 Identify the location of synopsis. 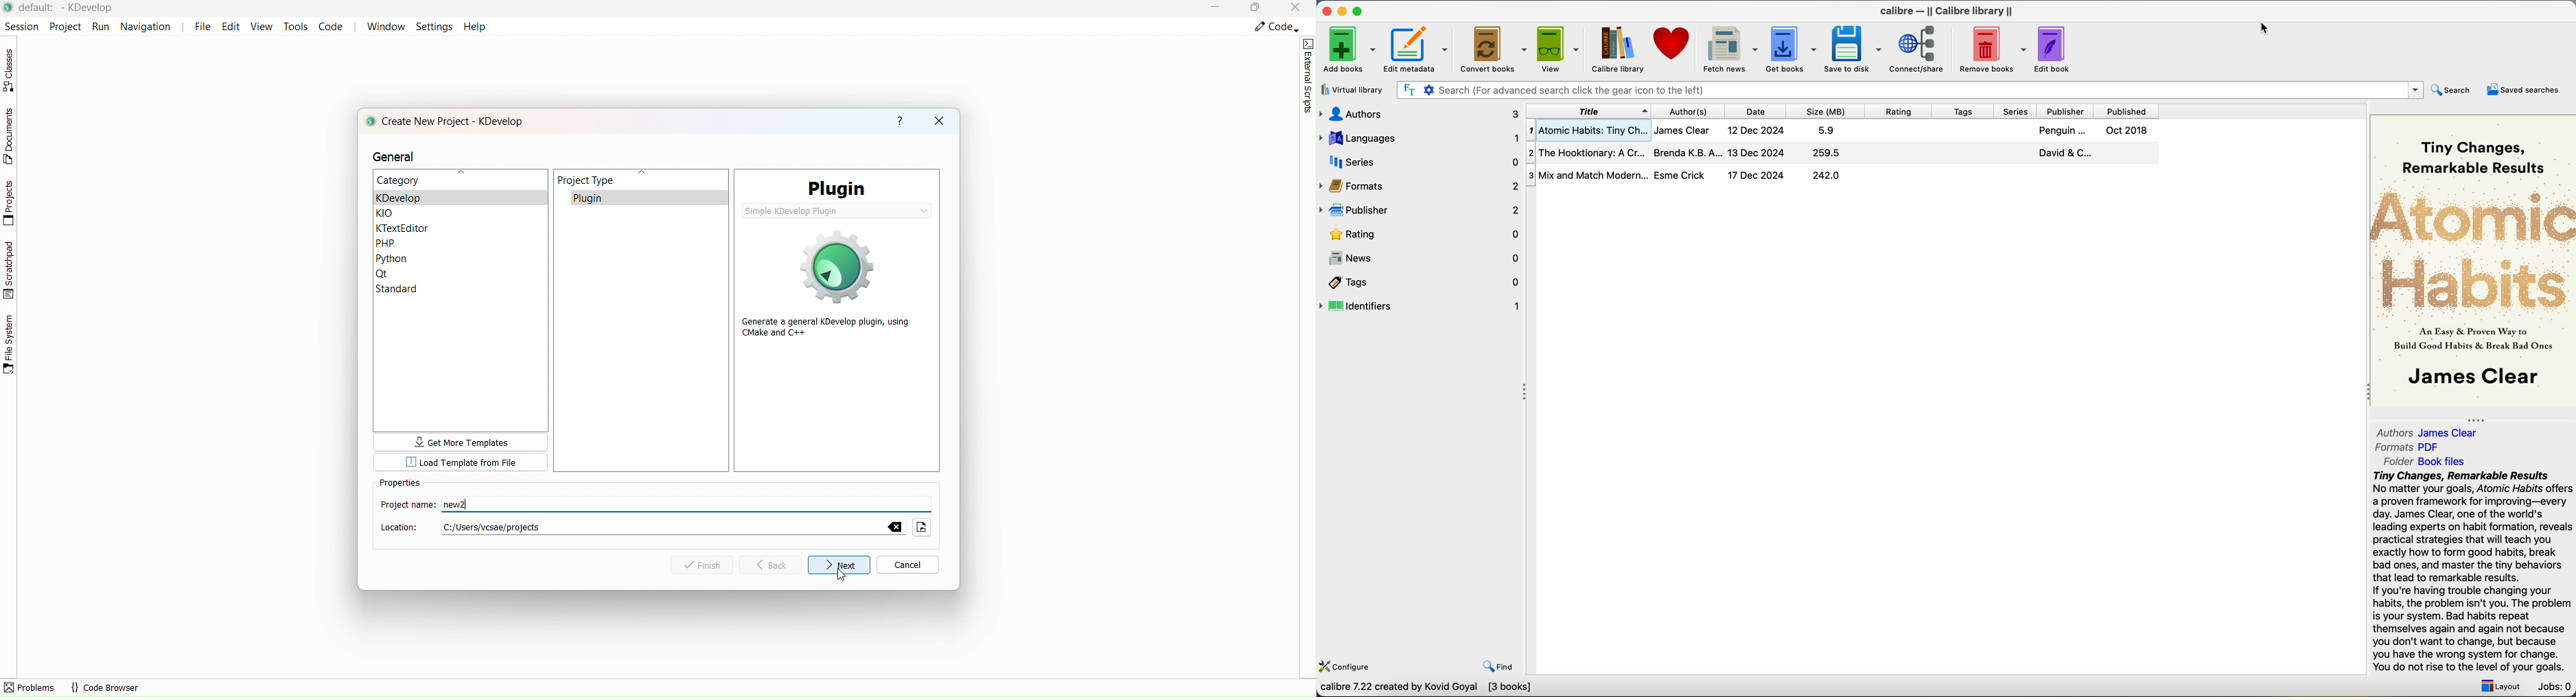
(2475, 572).